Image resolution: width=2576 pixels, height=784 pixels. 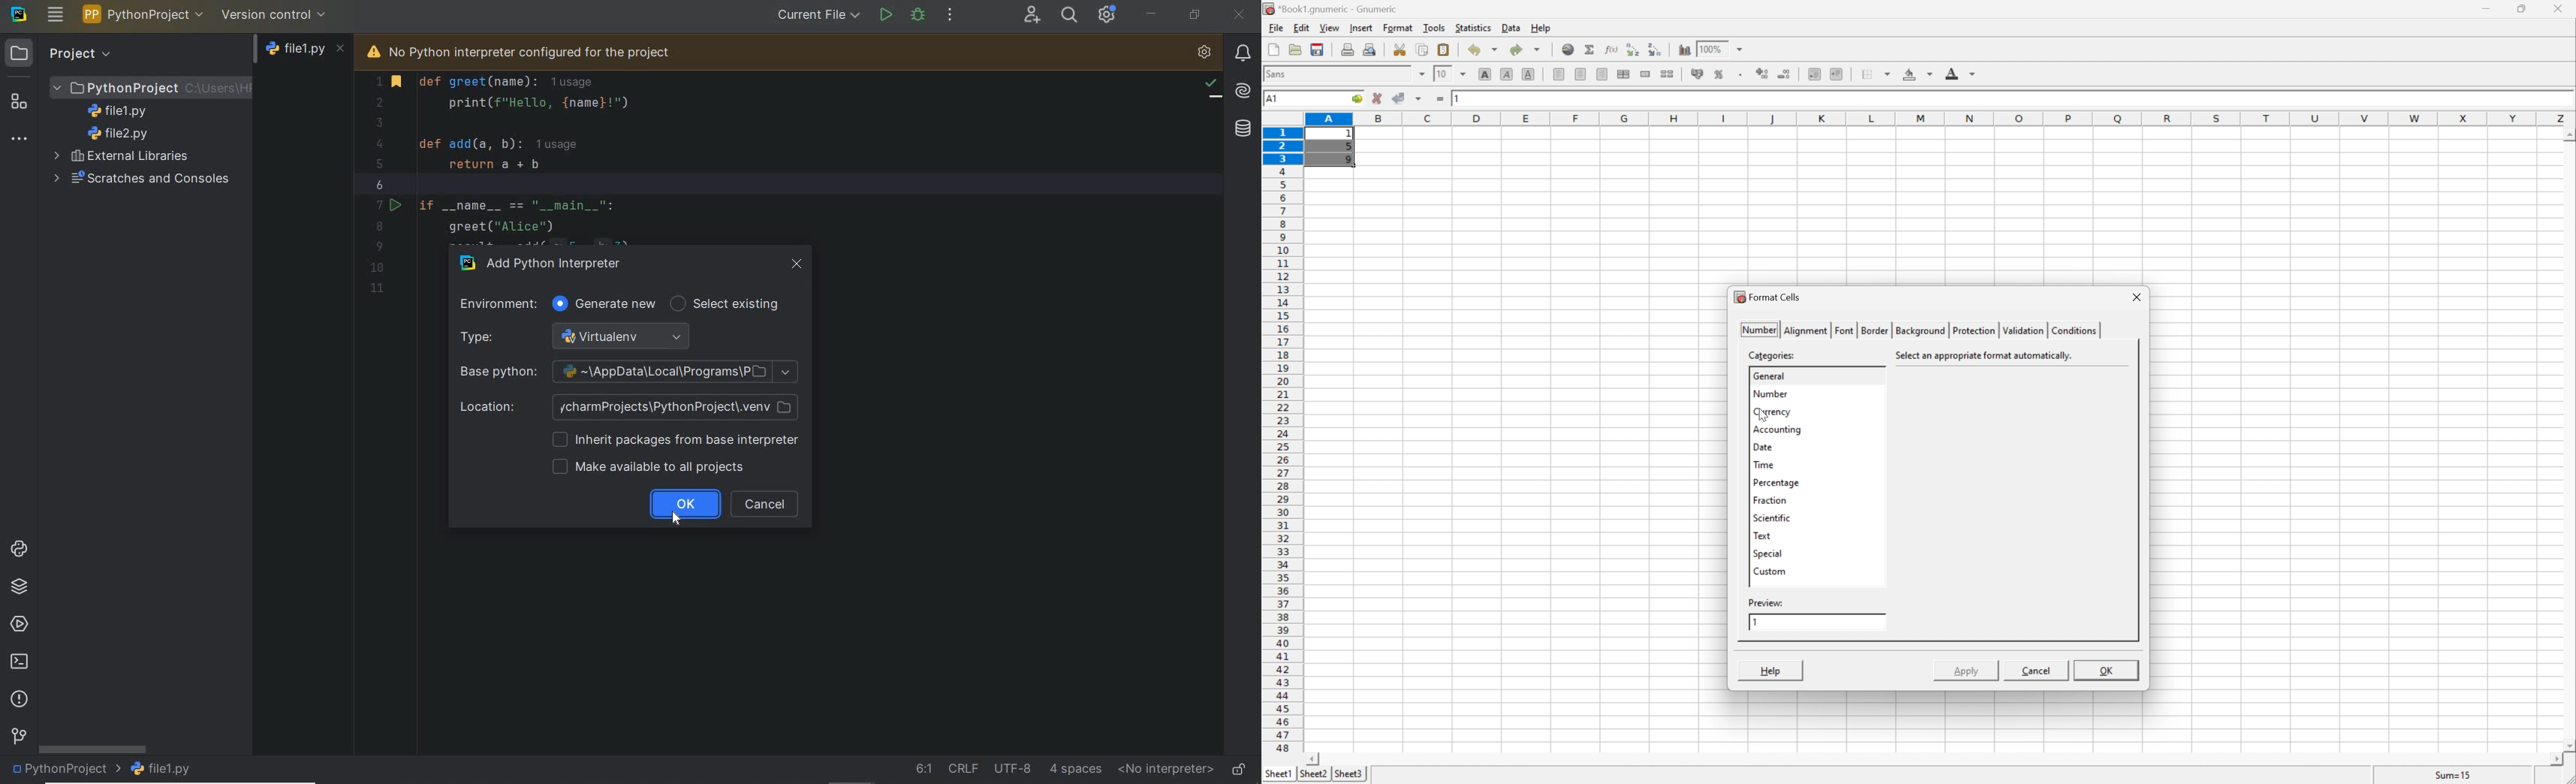 I want to click on notifications, so click(x=1243, y=53).